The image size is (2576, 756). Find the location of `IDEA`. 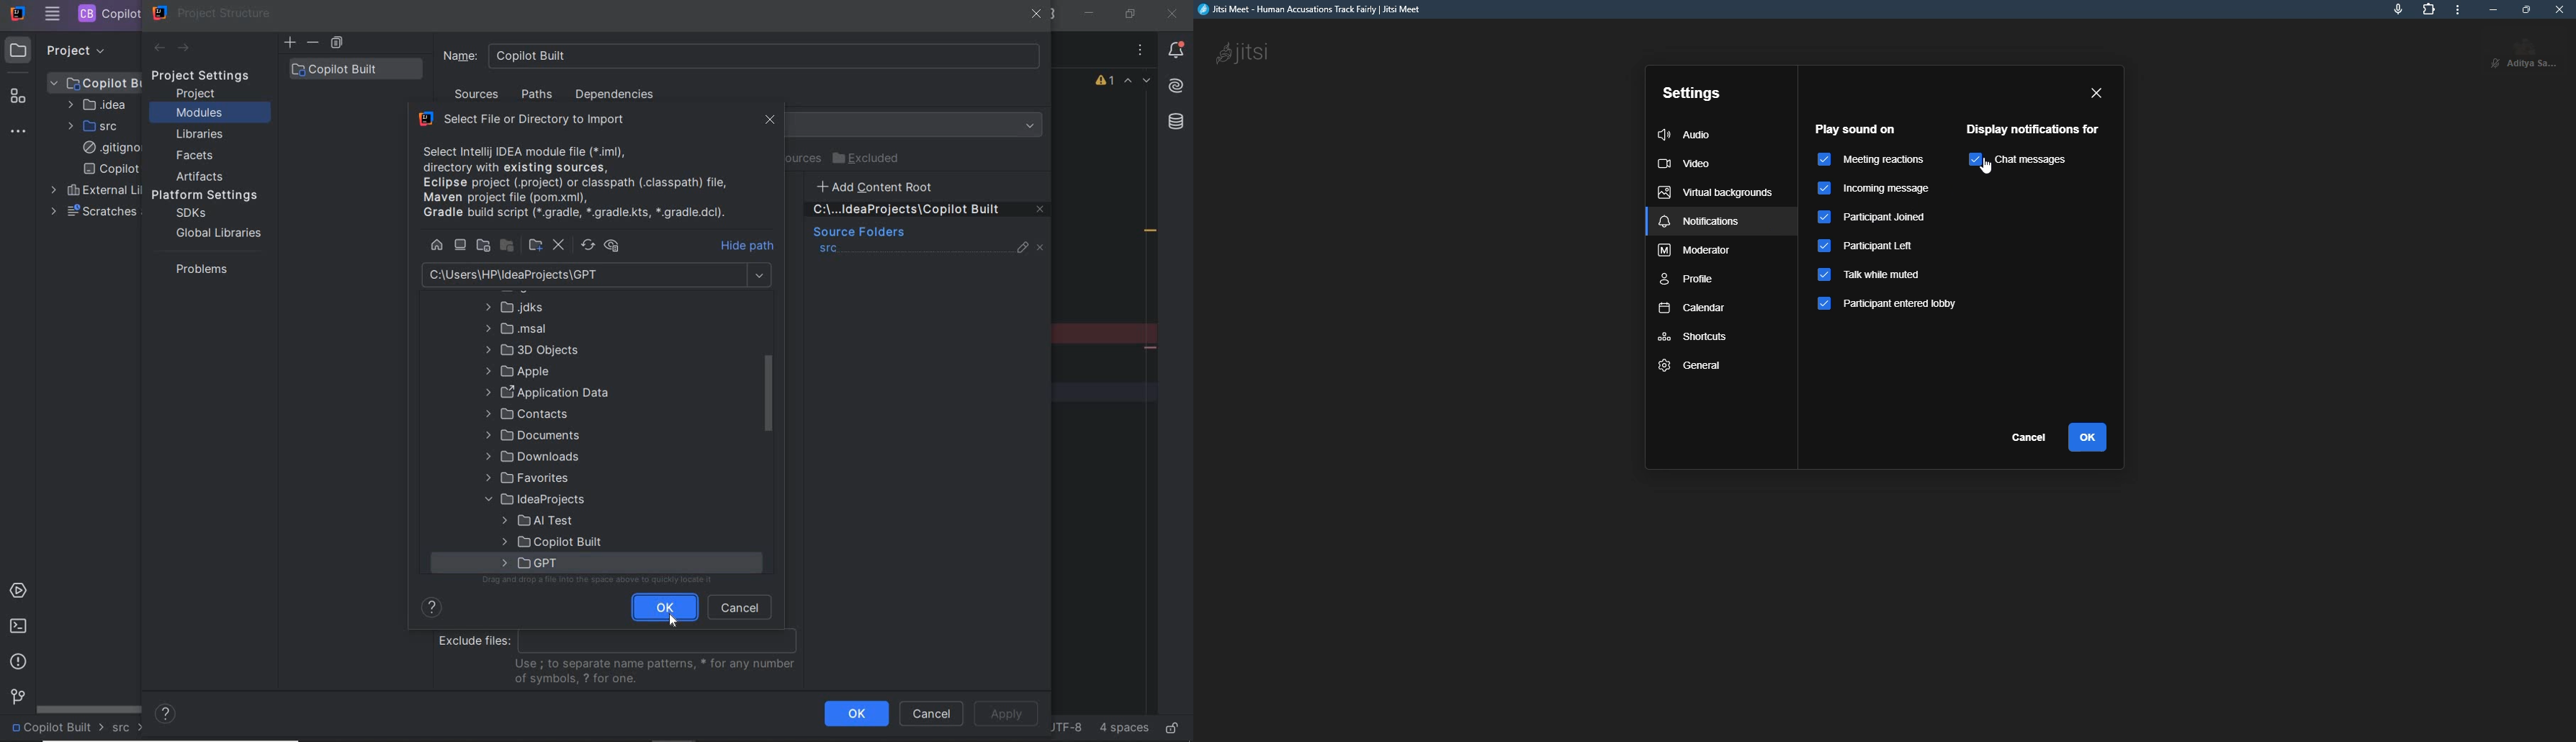

IDEA is located at coordinates (96, 104).